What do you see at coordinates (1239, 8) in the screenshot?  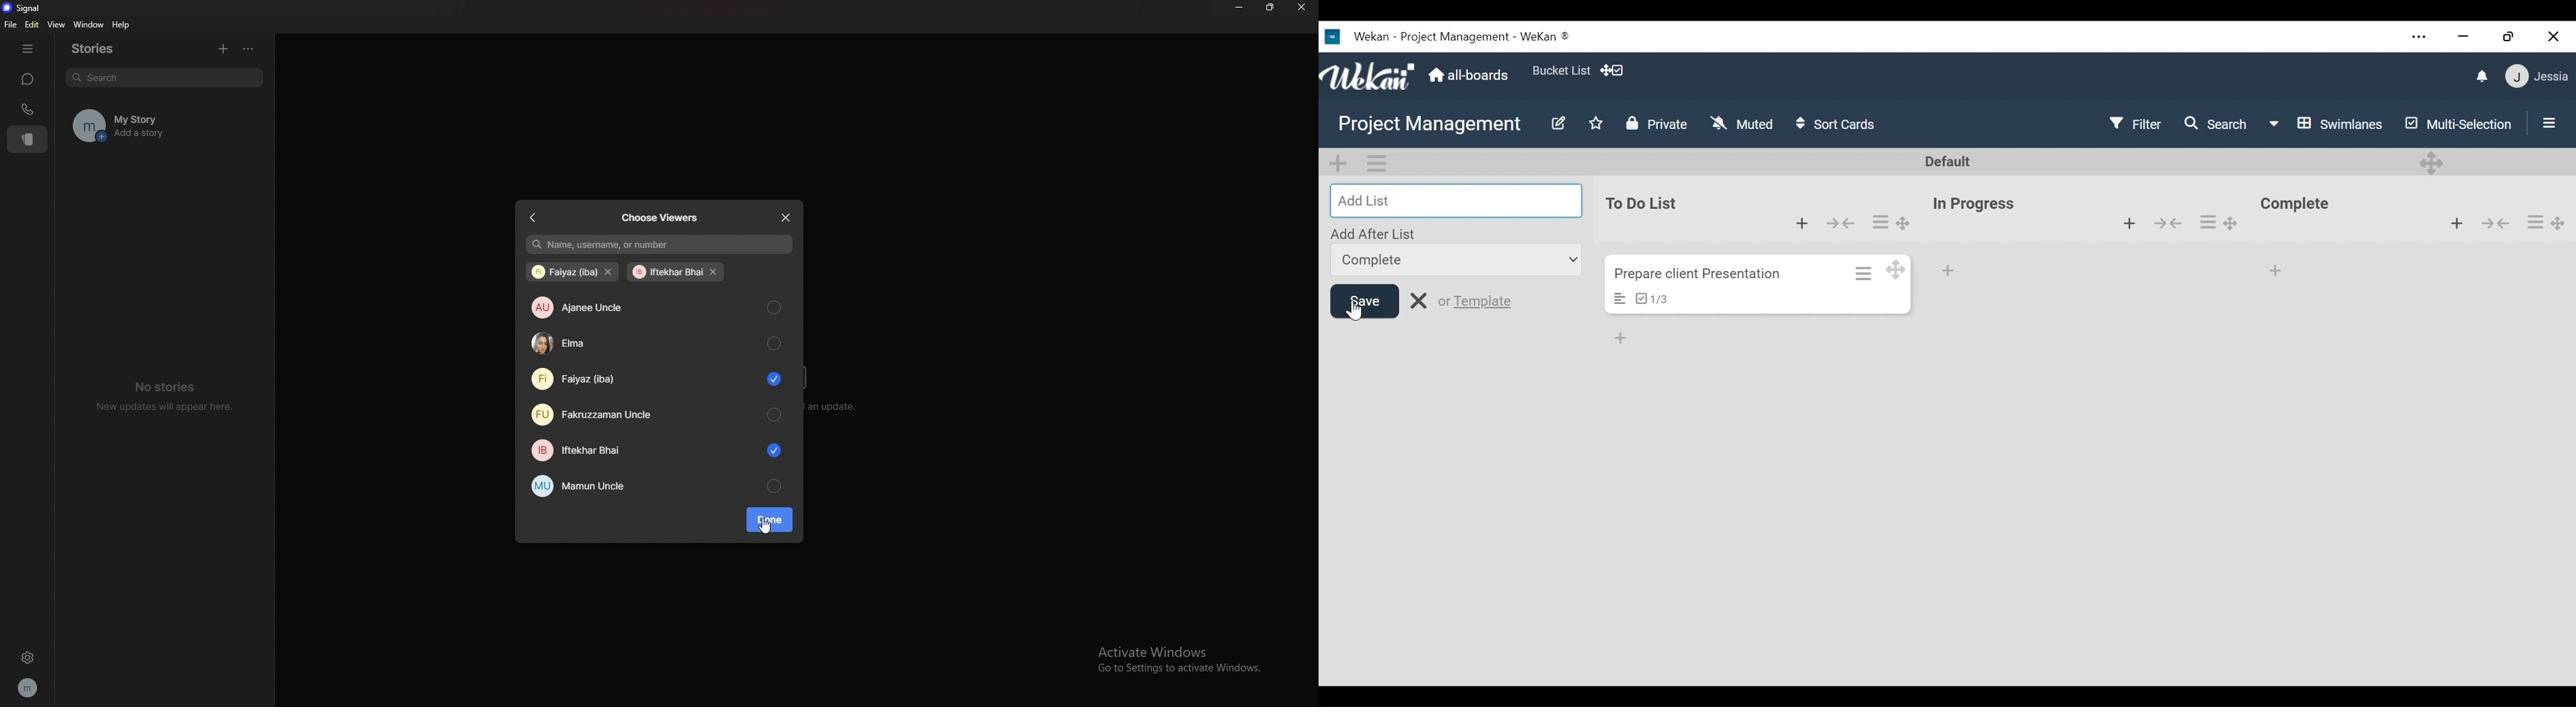 I see `minimize` at bounding box center [1239, 8].